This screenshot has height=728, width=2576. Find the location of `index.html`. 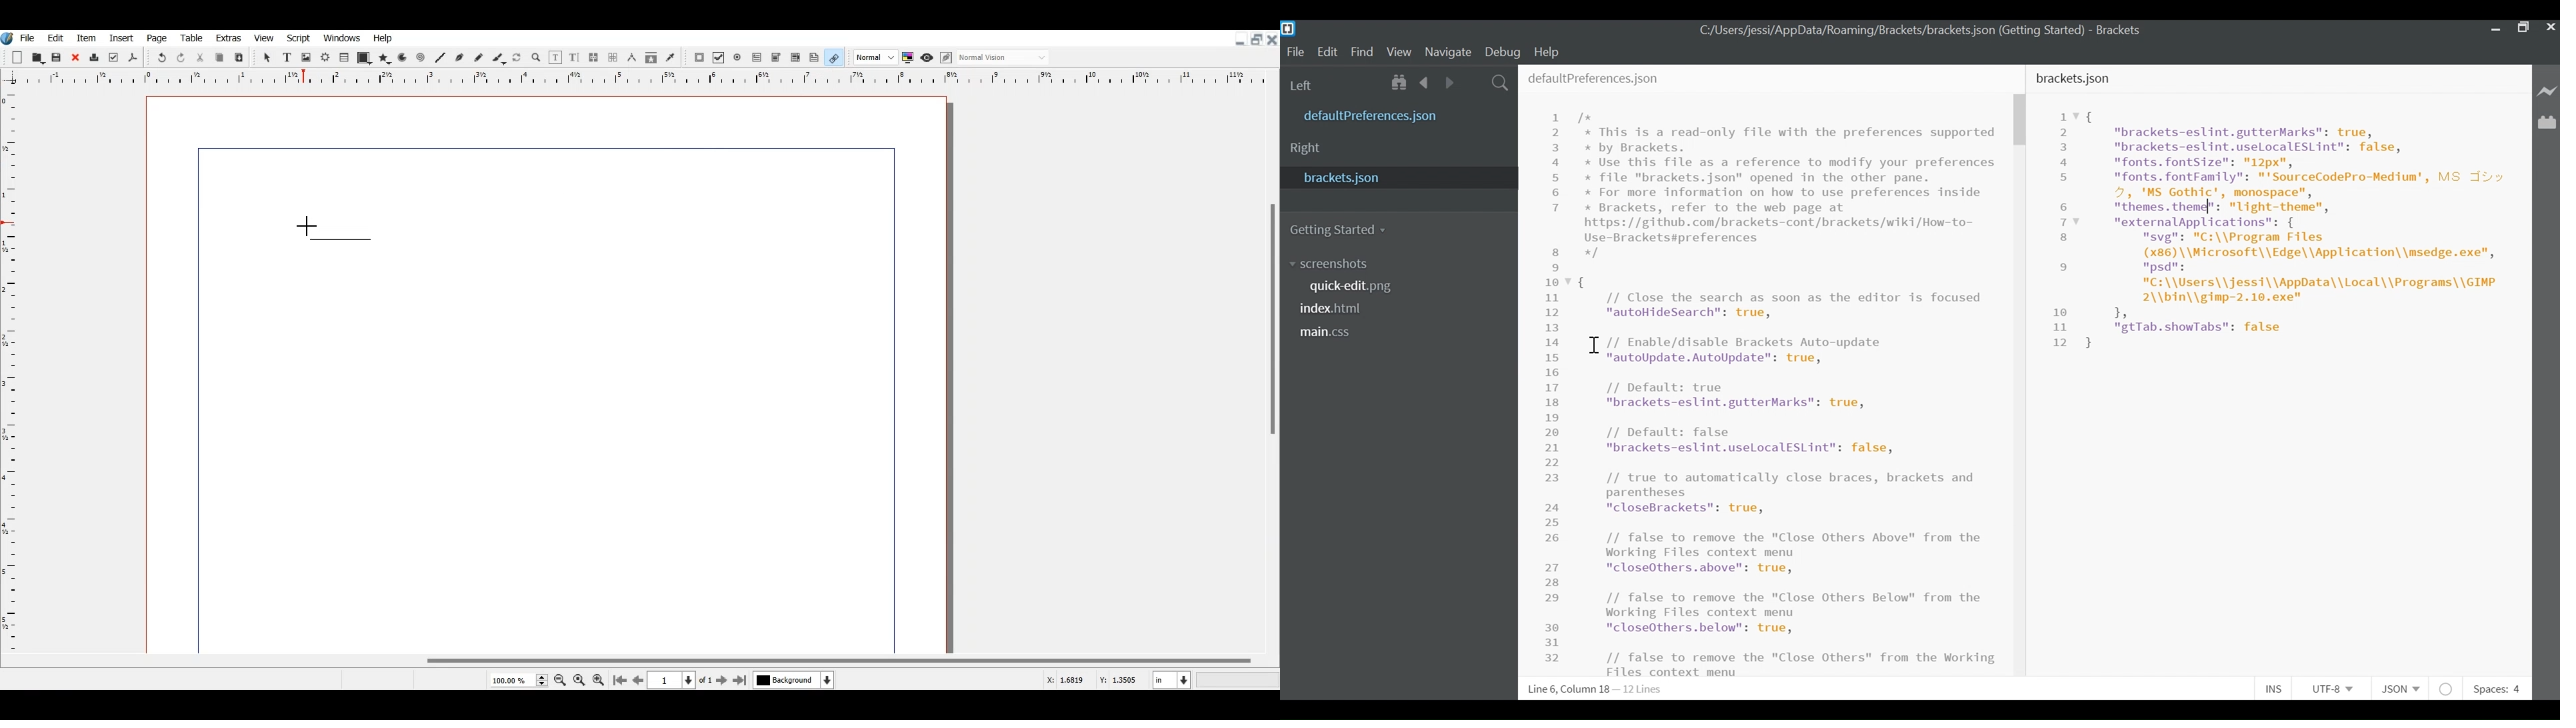

index.html is located at coordinates (1335, 307).